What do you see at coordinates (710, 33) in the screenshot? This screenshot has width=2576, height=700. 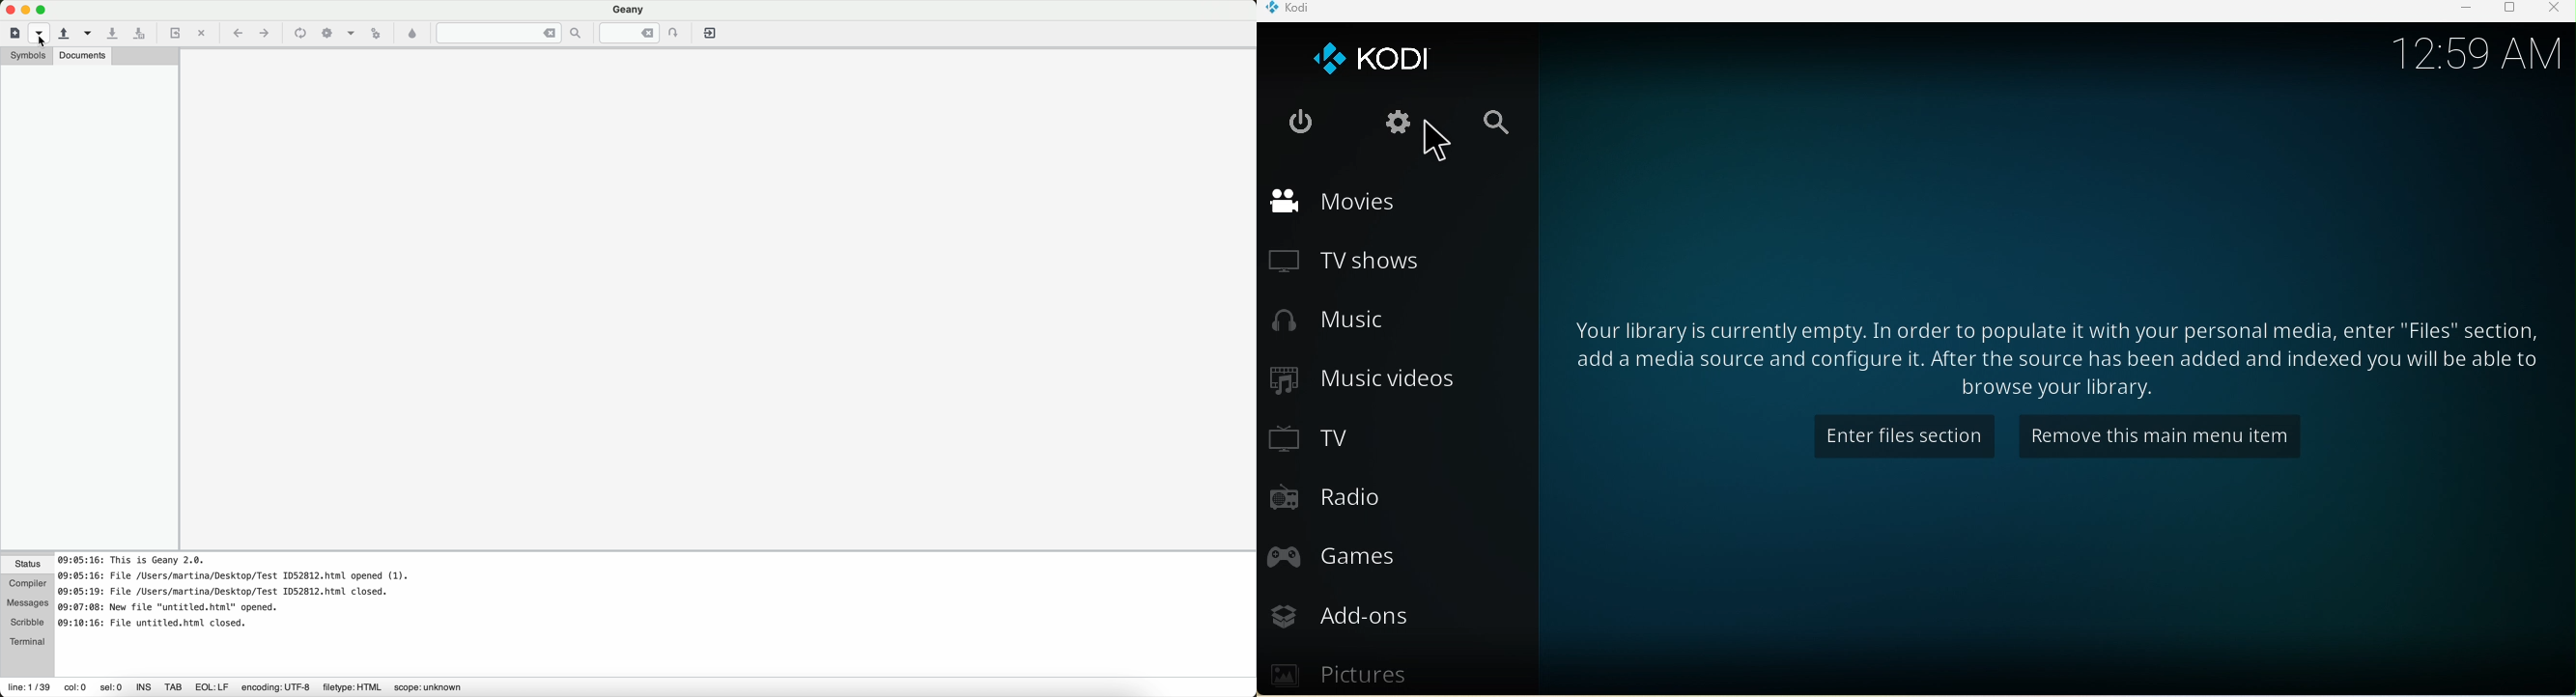 I see `quit Geany` at bounding box center [710, 33].